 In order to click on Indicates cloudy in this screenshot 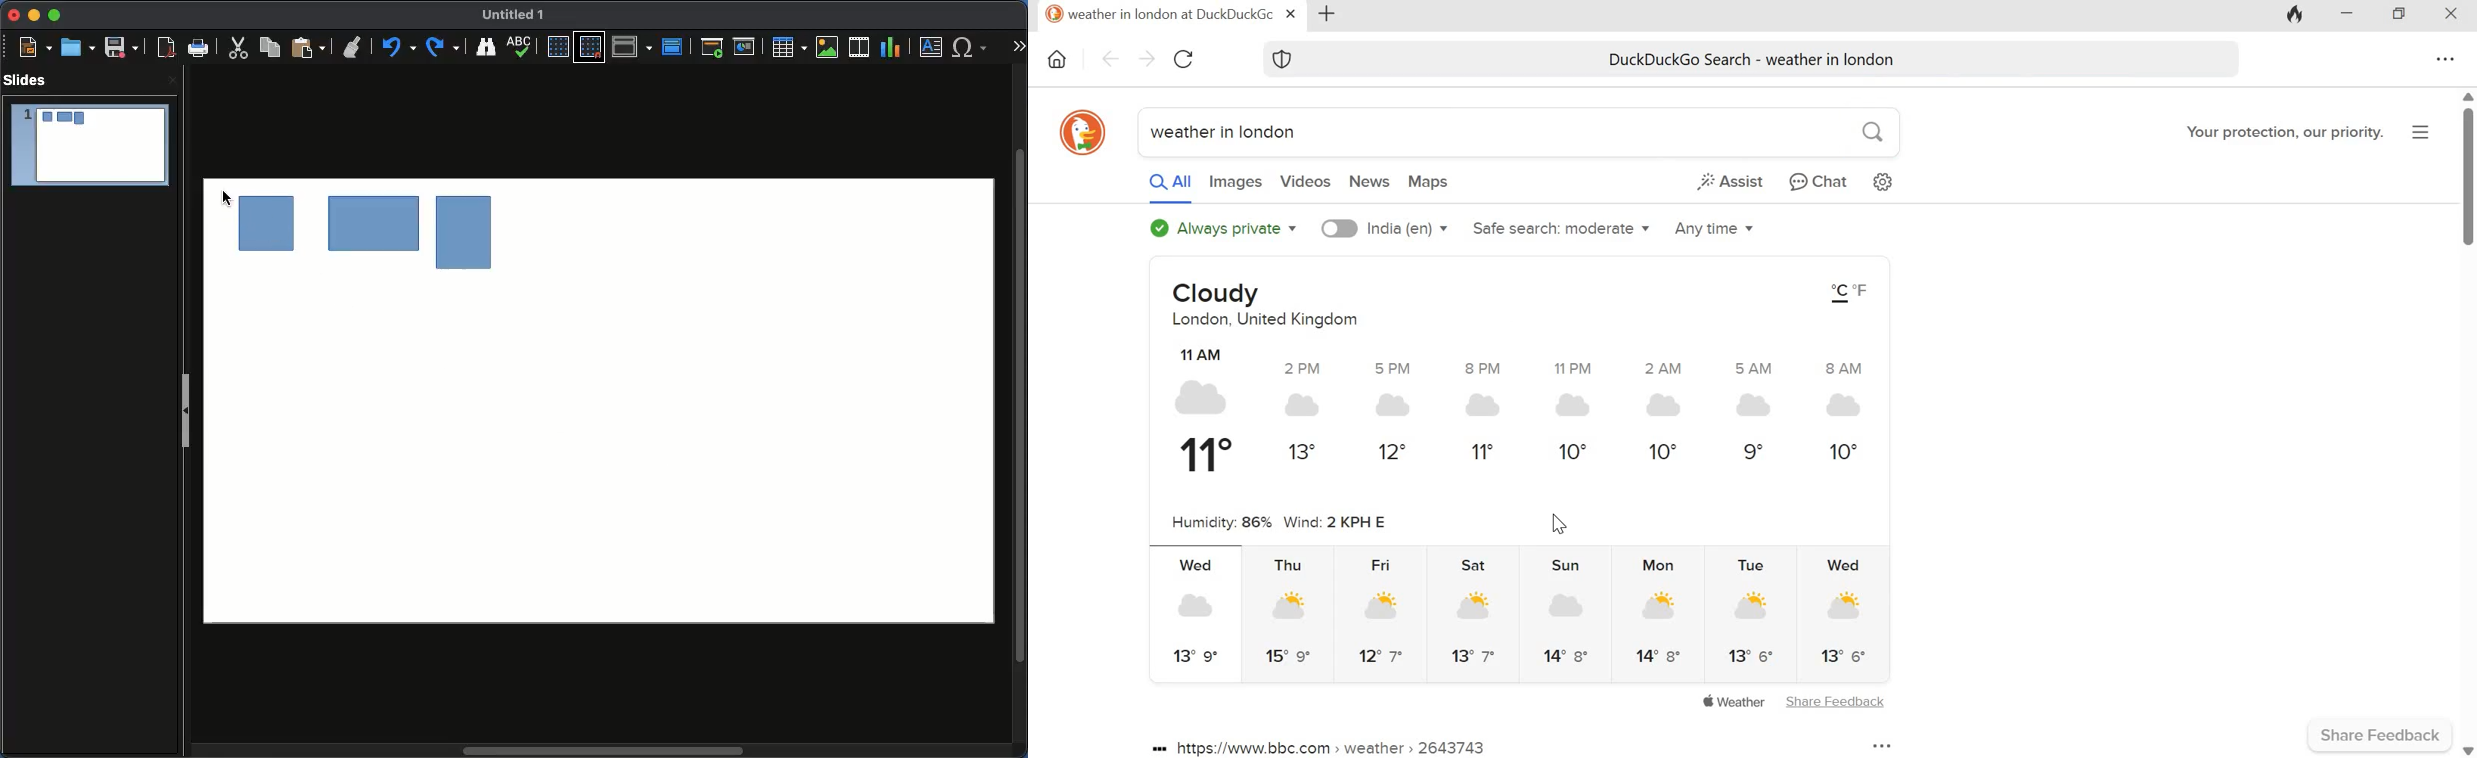, I will do `click(1844, 405)`.